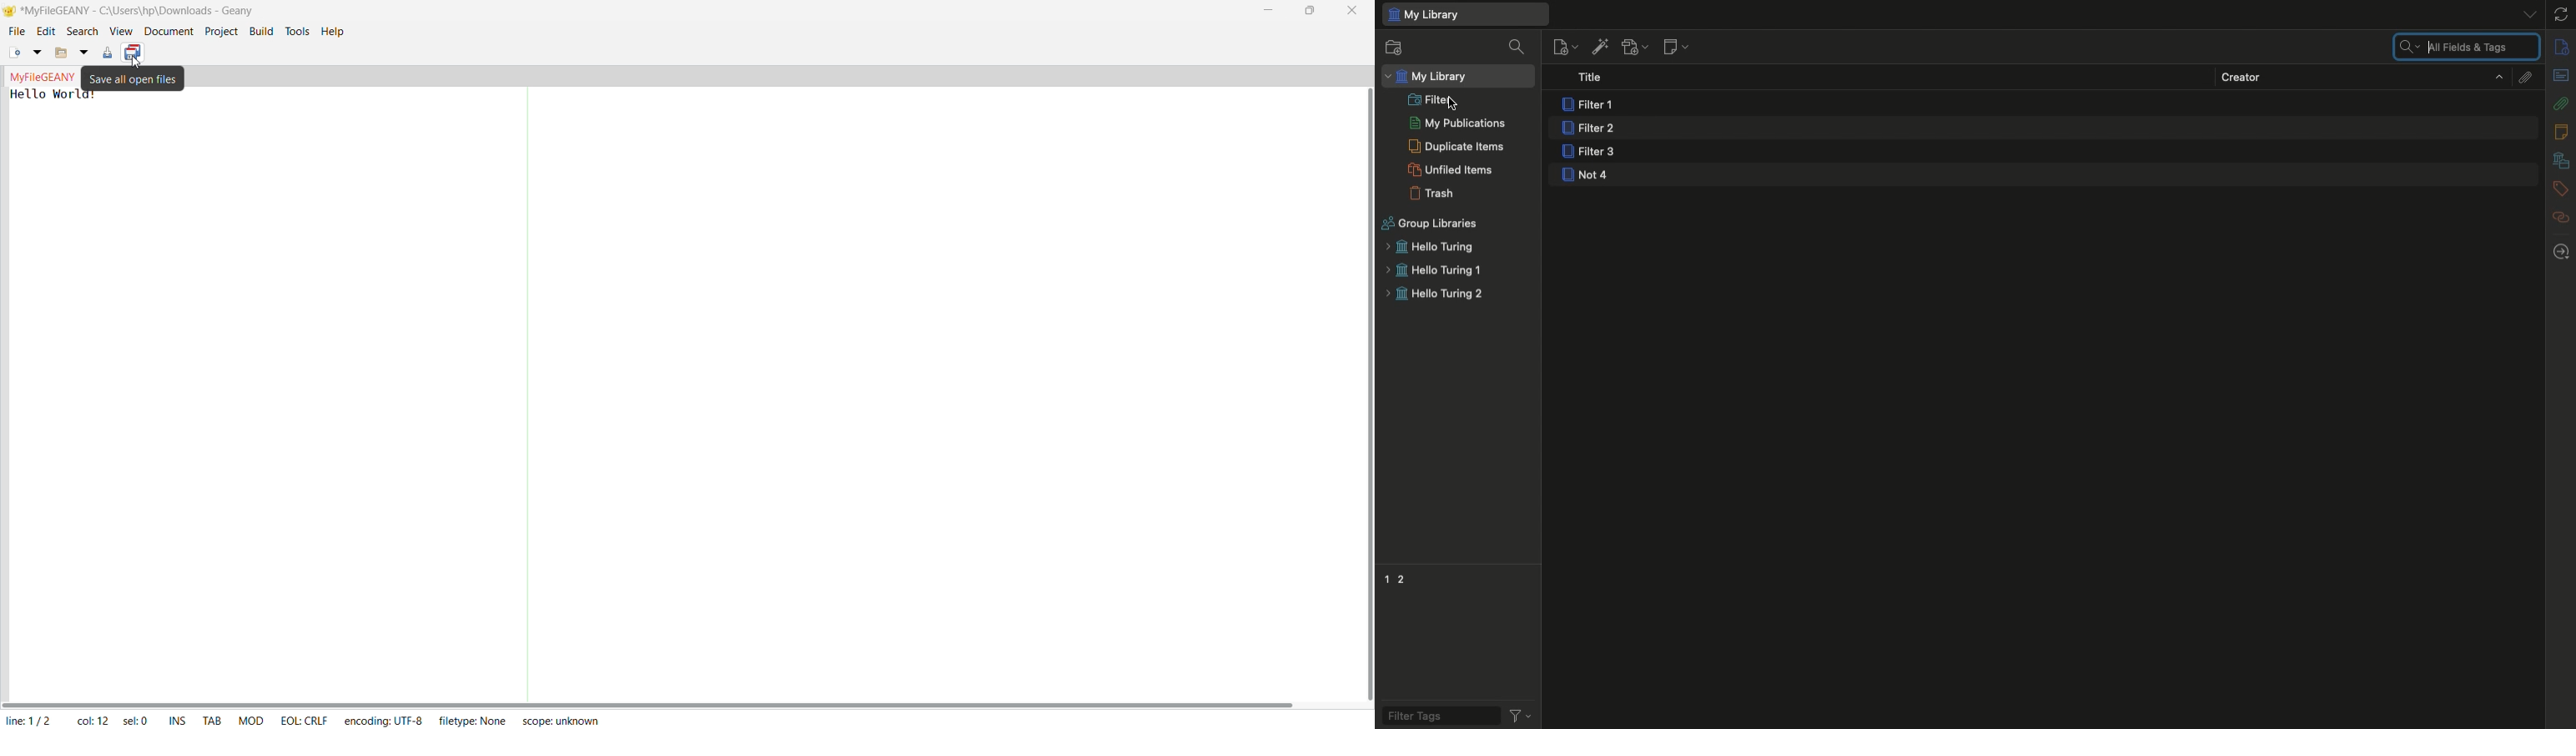 Image resolution: width=2576 pixels, height=756 pixels. I want to click on Hello turing 1, so click(1433, 271).